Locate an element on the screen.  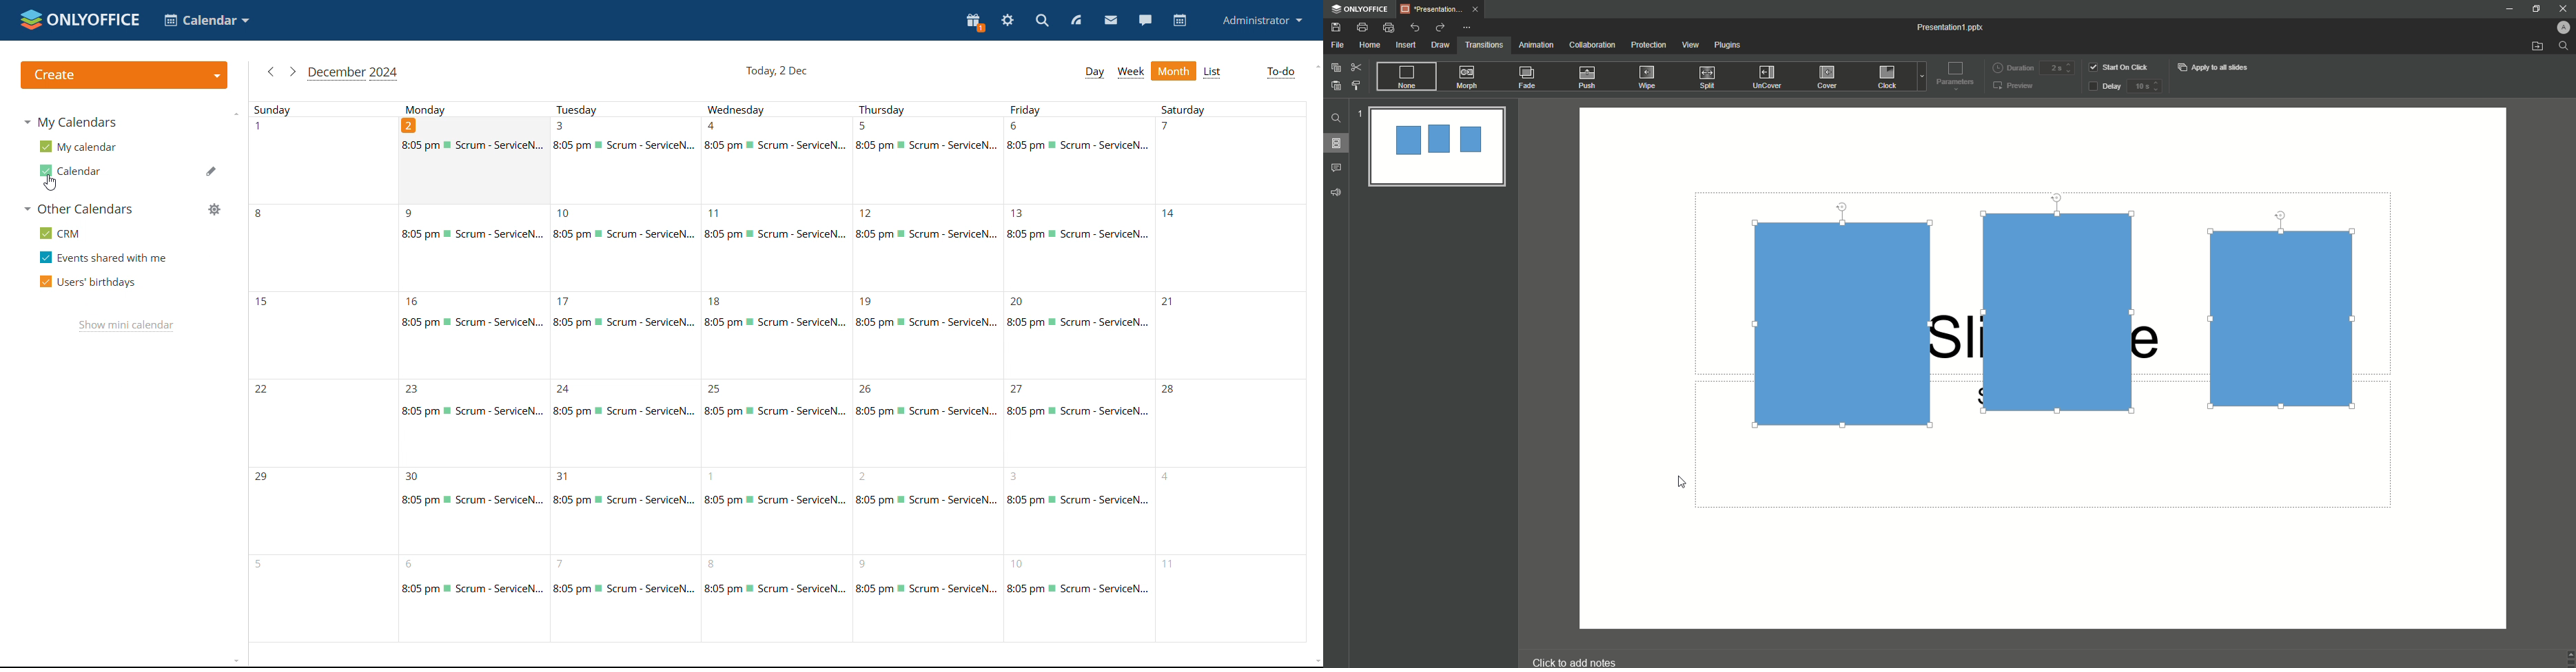
Split is located at coordinates (1710, 78).